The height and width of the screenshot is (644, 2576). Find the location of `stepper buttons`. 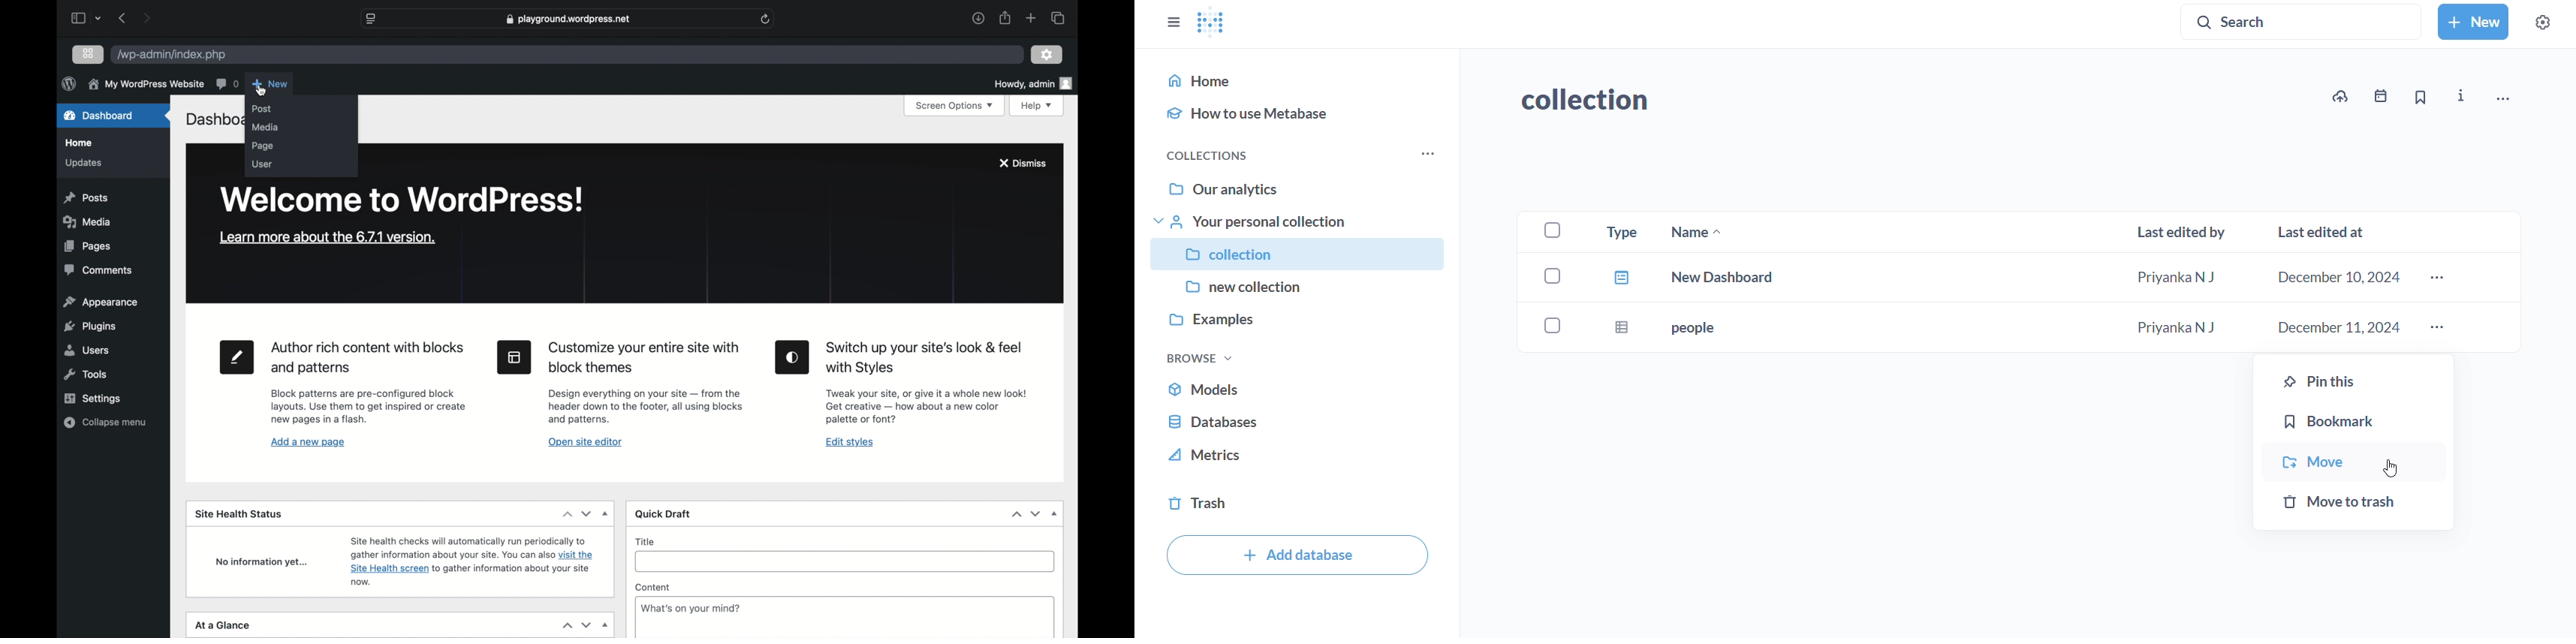

stepper buttons is located at coordinates (1025, 515).